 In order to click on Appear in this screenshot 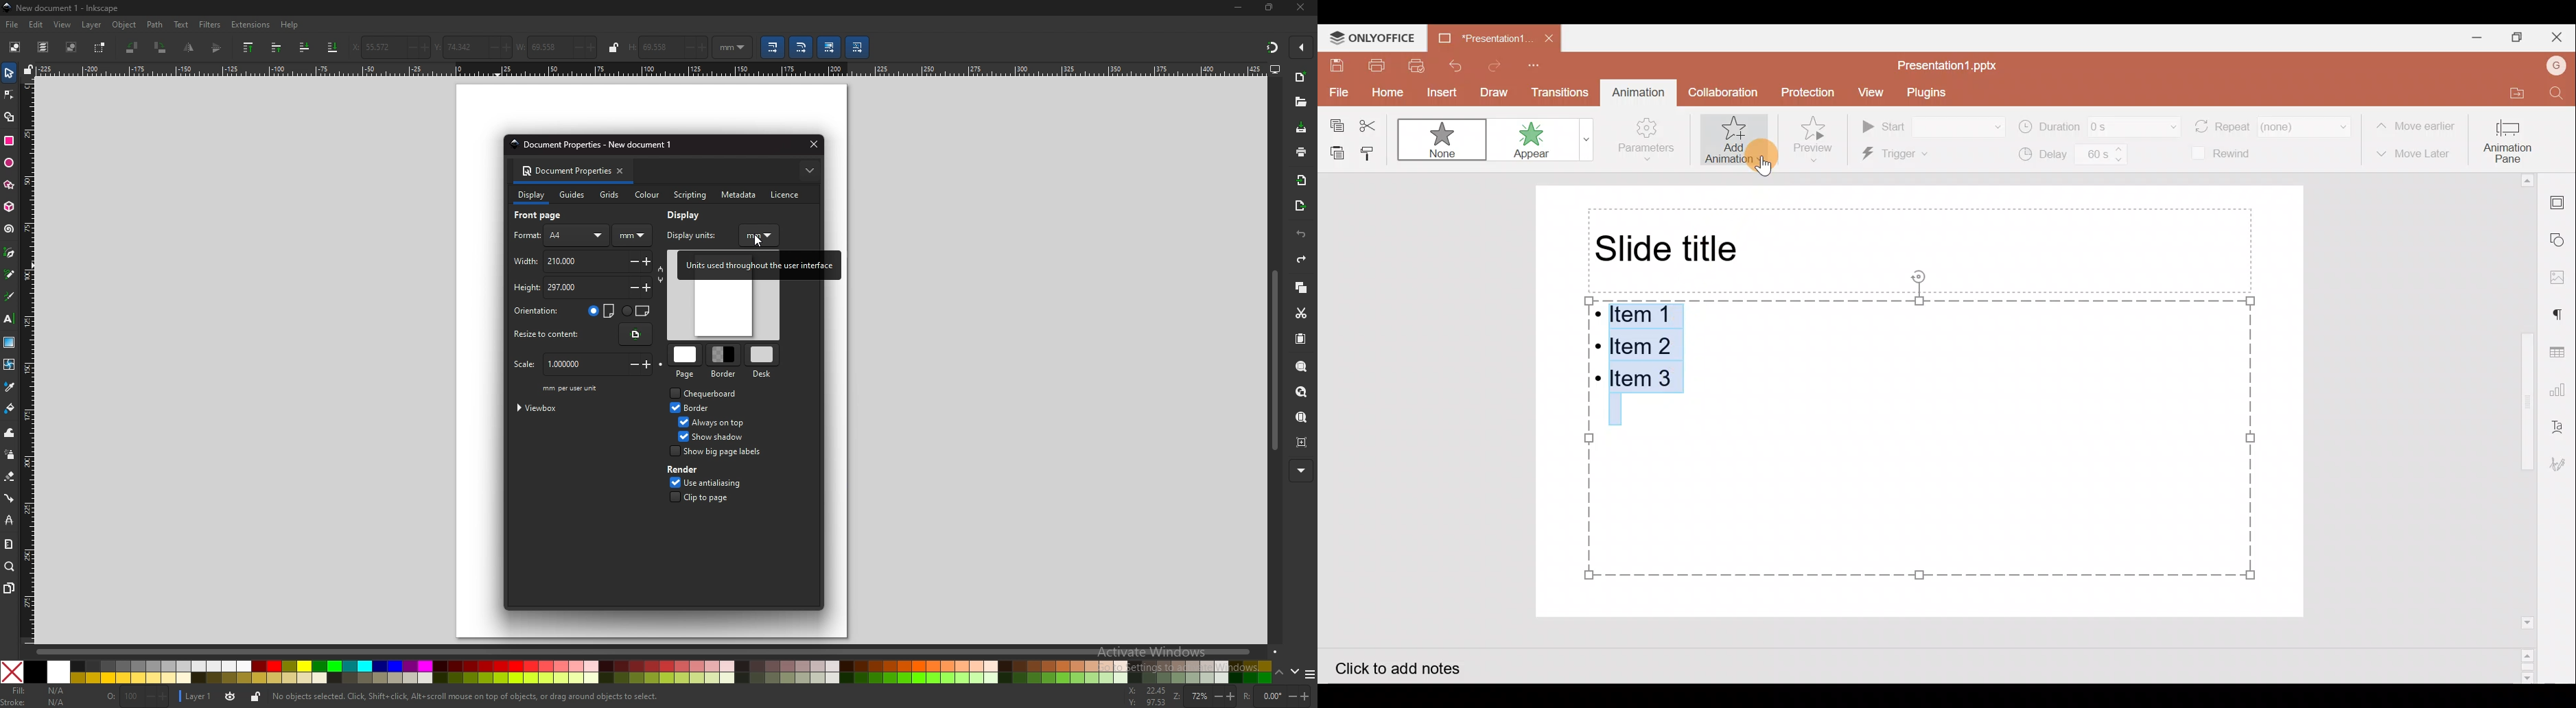, I will do `click(1543, 142)`.